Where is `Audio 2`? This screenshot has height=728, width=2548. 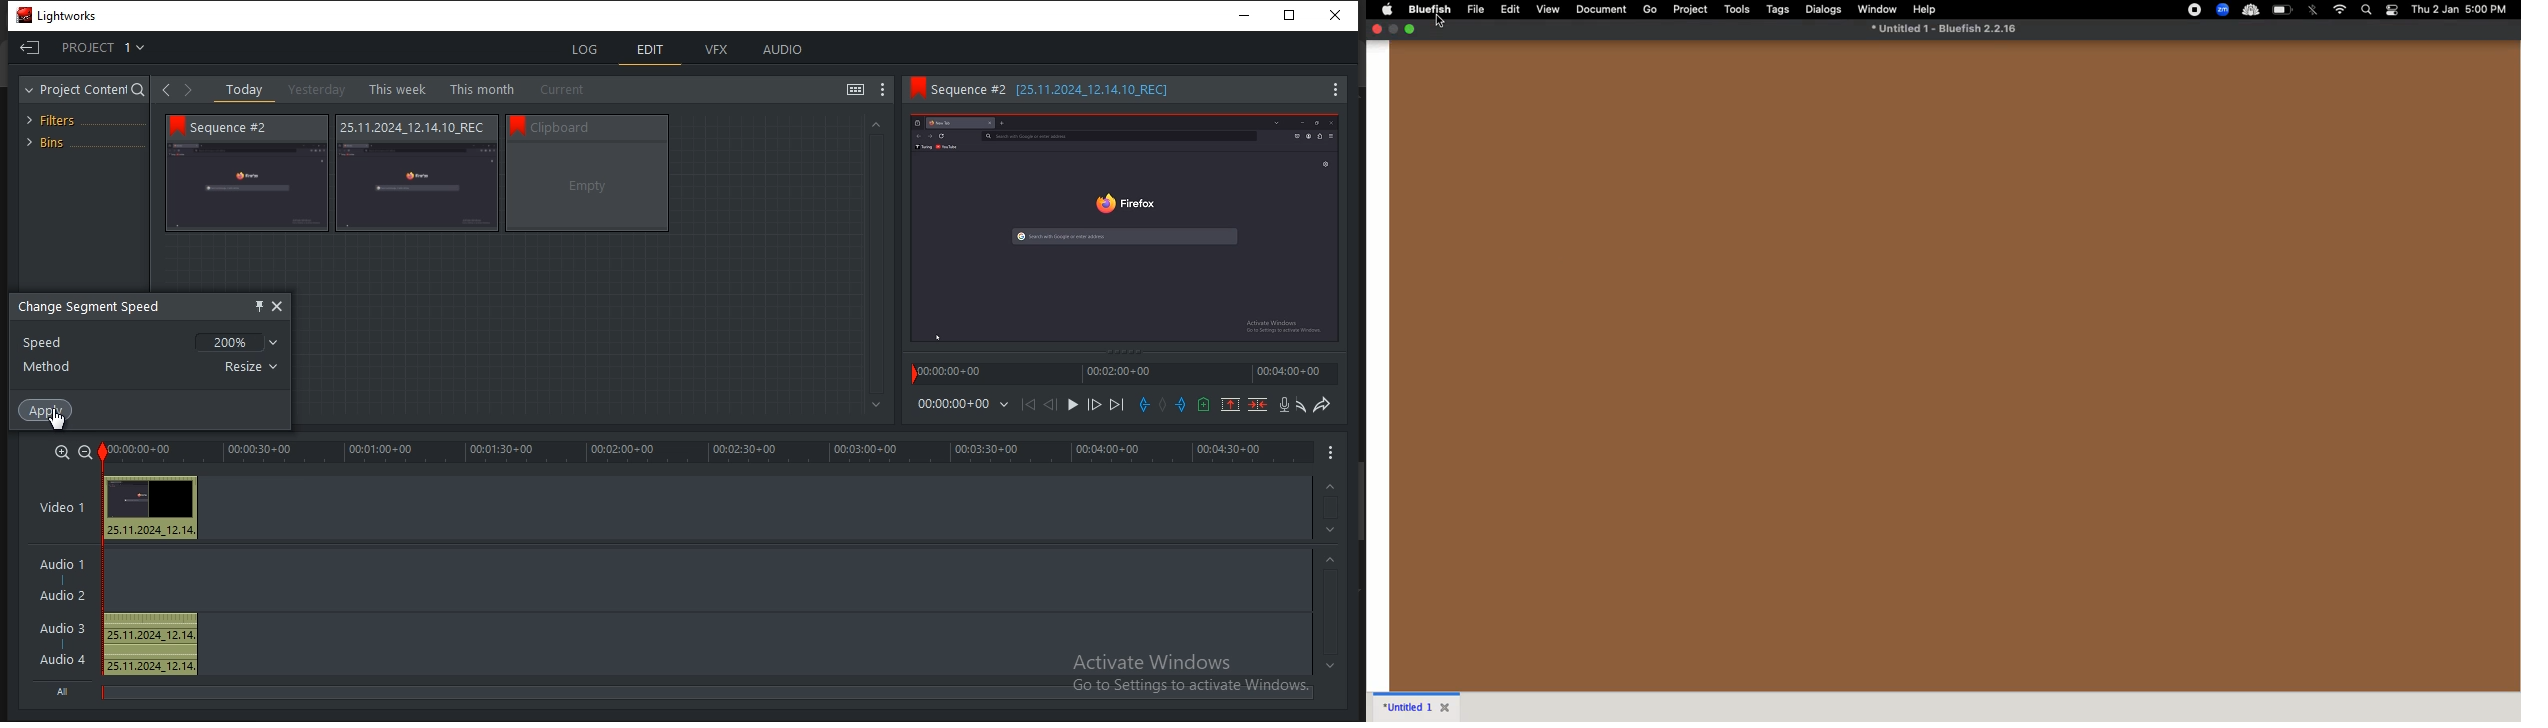
Audio 2 is located at coordinates (62, 597).